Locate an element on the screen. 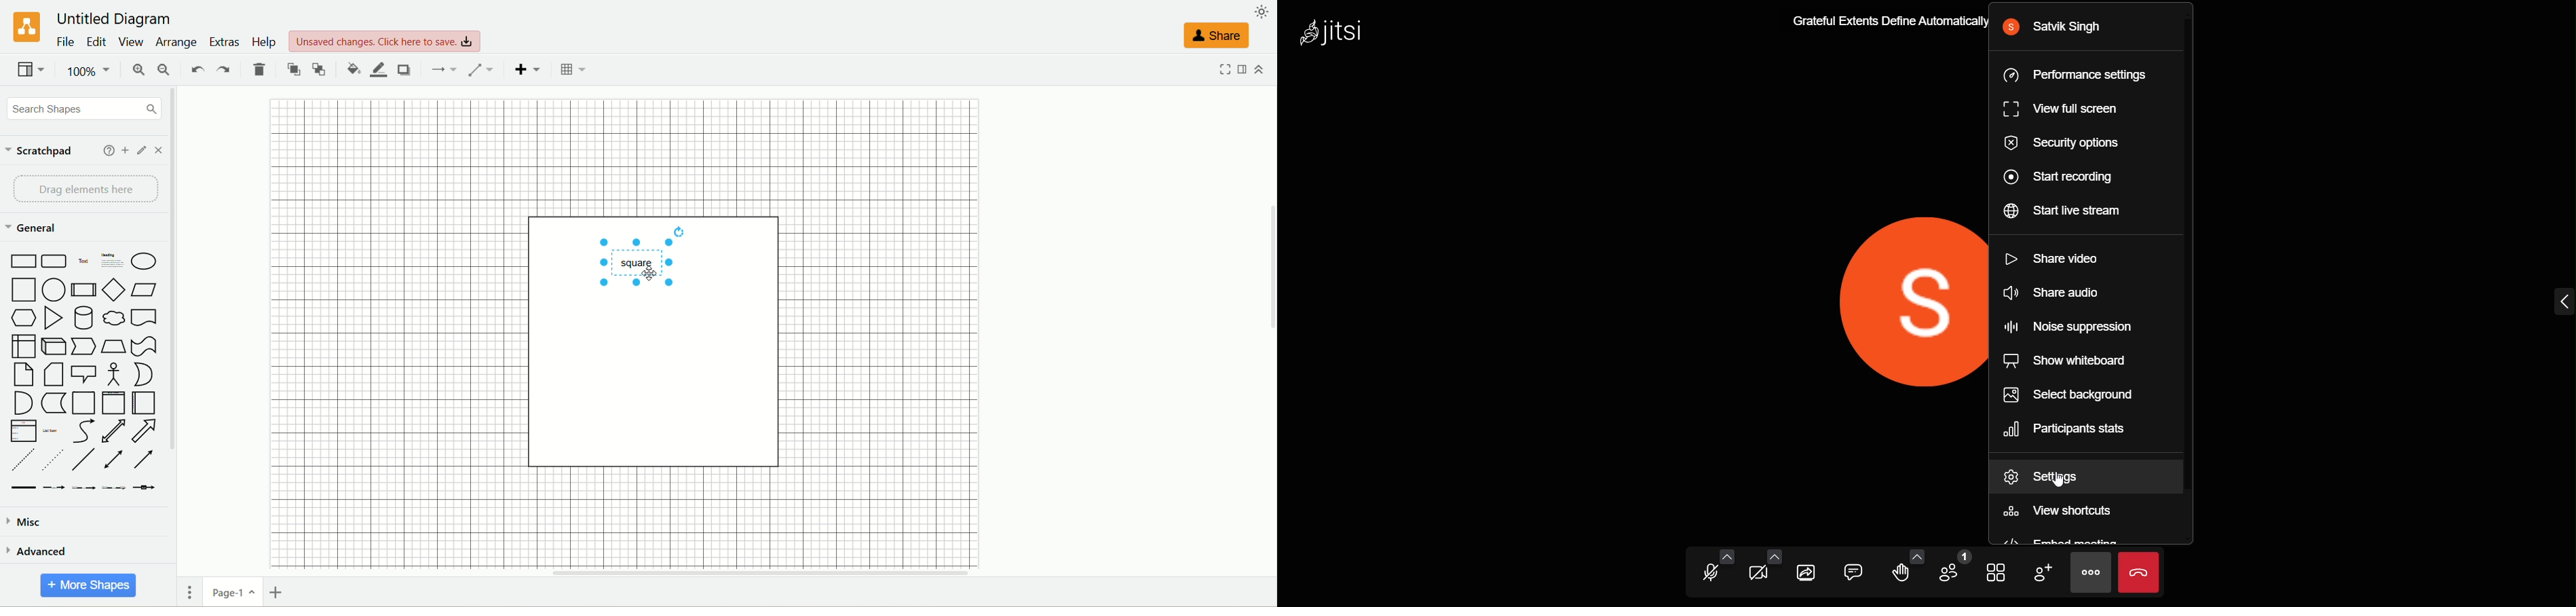 This screenshot has height=616, width=2576. Table is located at coordinates (573, 69).